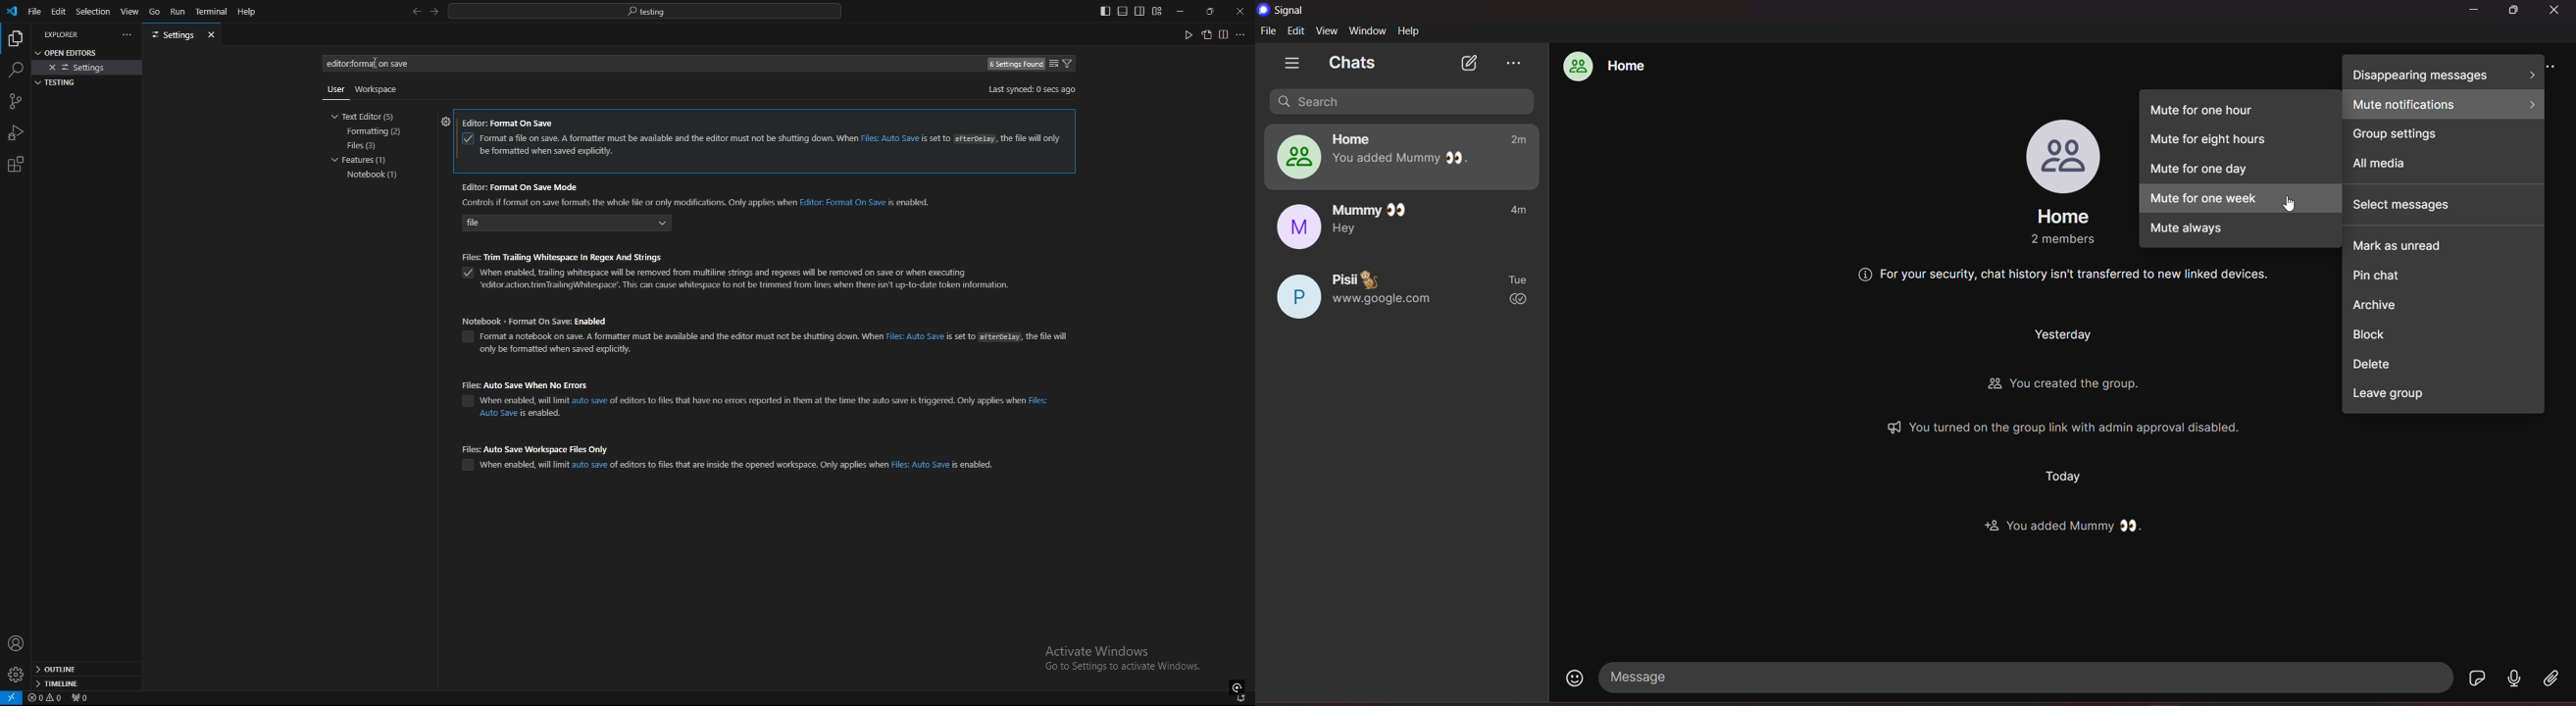  What do you see at coordinates (1014, 65) in the screenshot?
I see `settings found` at bounding box center [1014, 65].